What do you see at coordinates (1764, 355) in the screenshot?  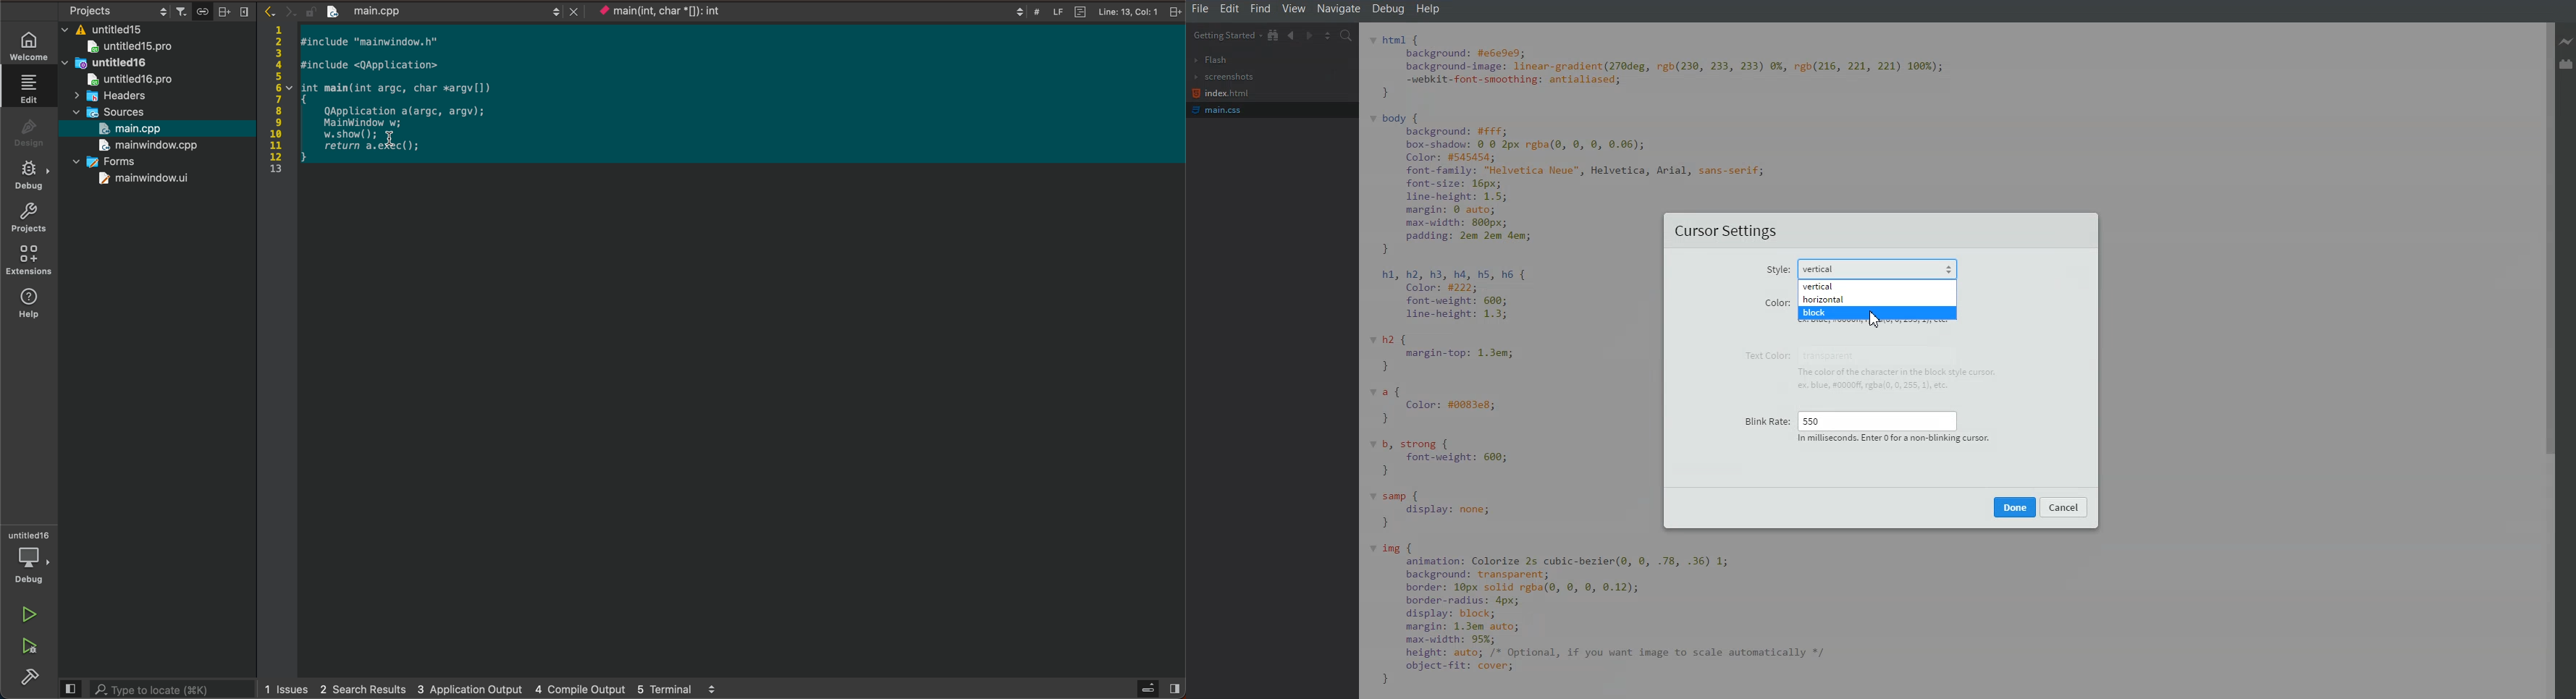 I see `Text Color` at bounding box center [1764, 355].